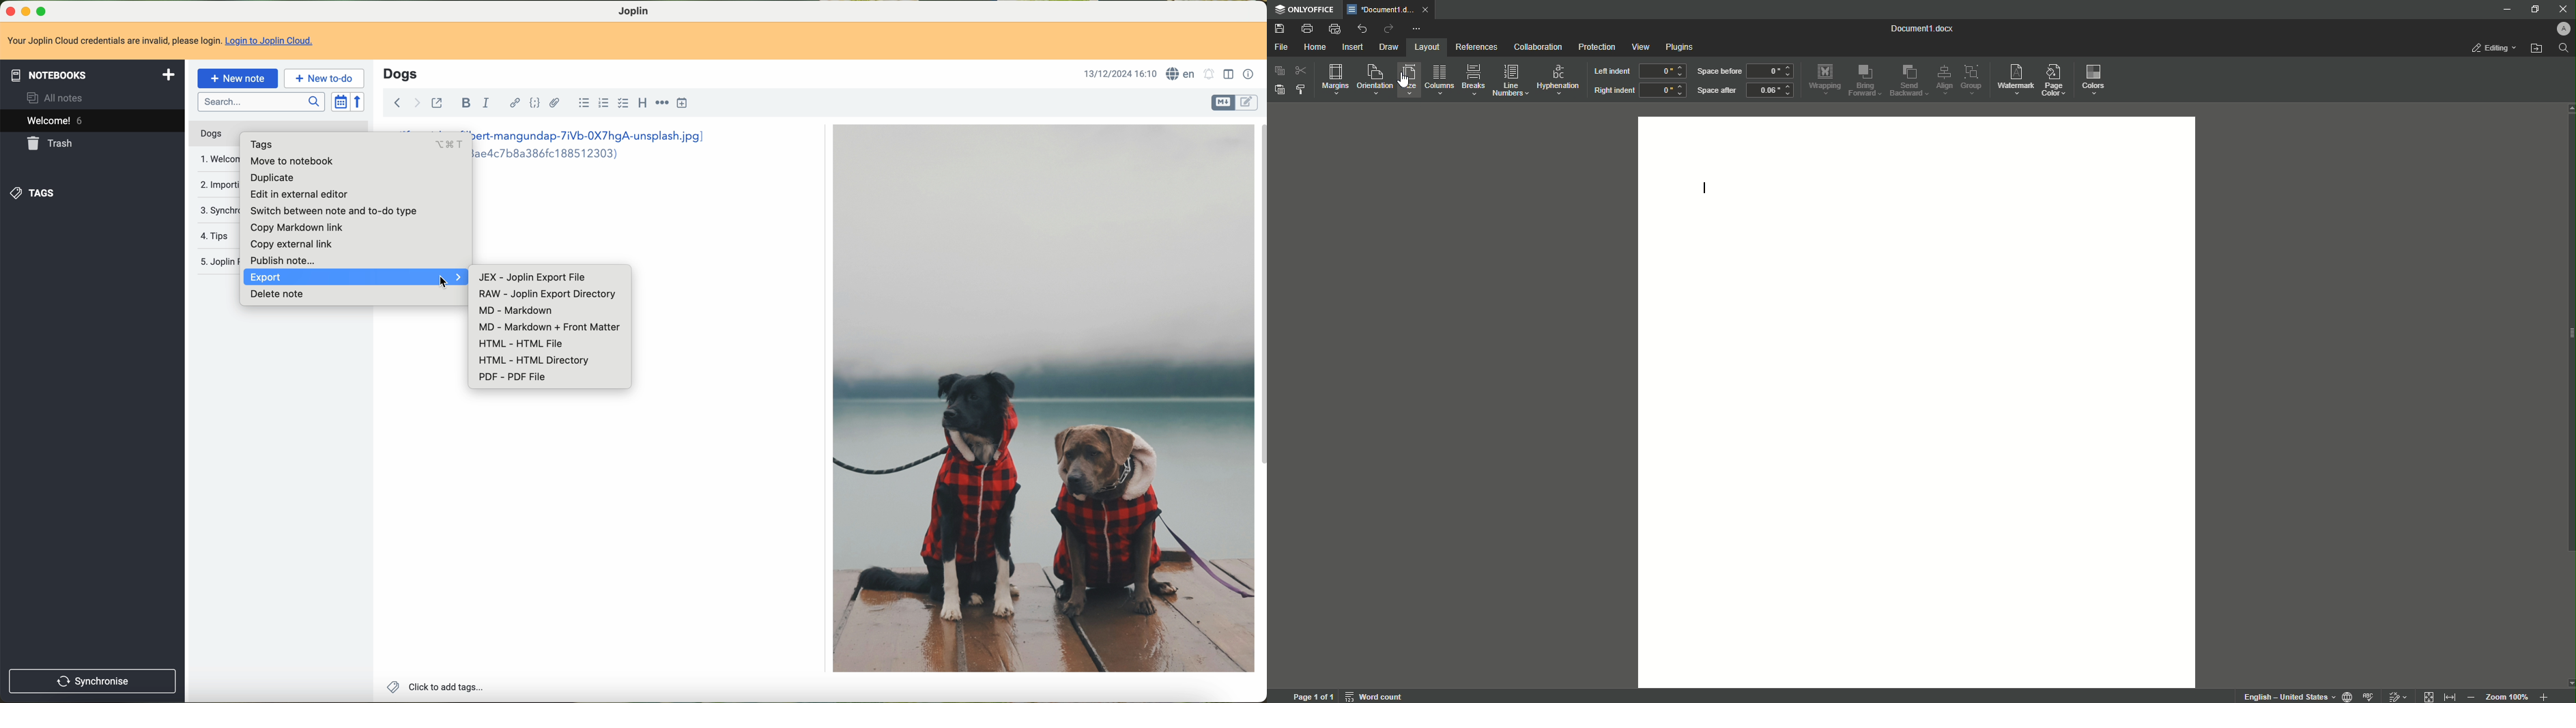 The width and height of the screenshot is (2576, 728). Describe the element at coordinates (2345, 695) in the screenshot. I see `Document Language` at that location.